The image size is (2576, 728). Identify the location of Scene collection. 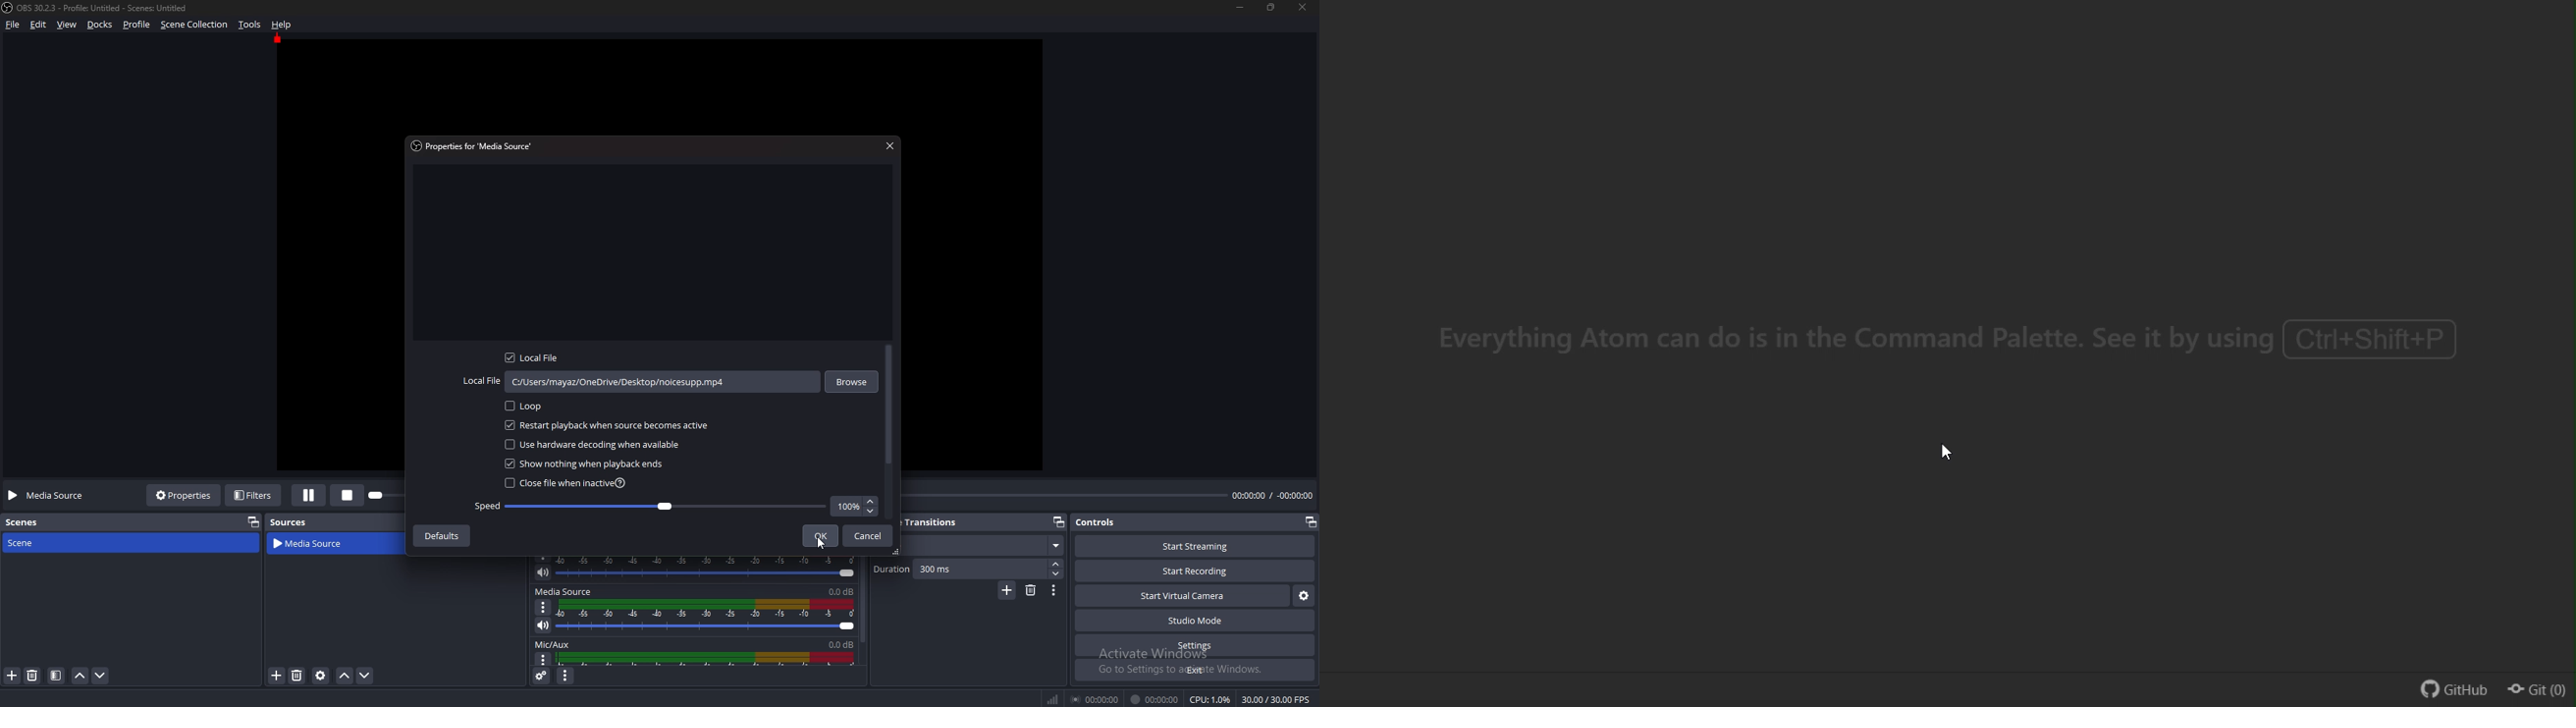
(195, 24).